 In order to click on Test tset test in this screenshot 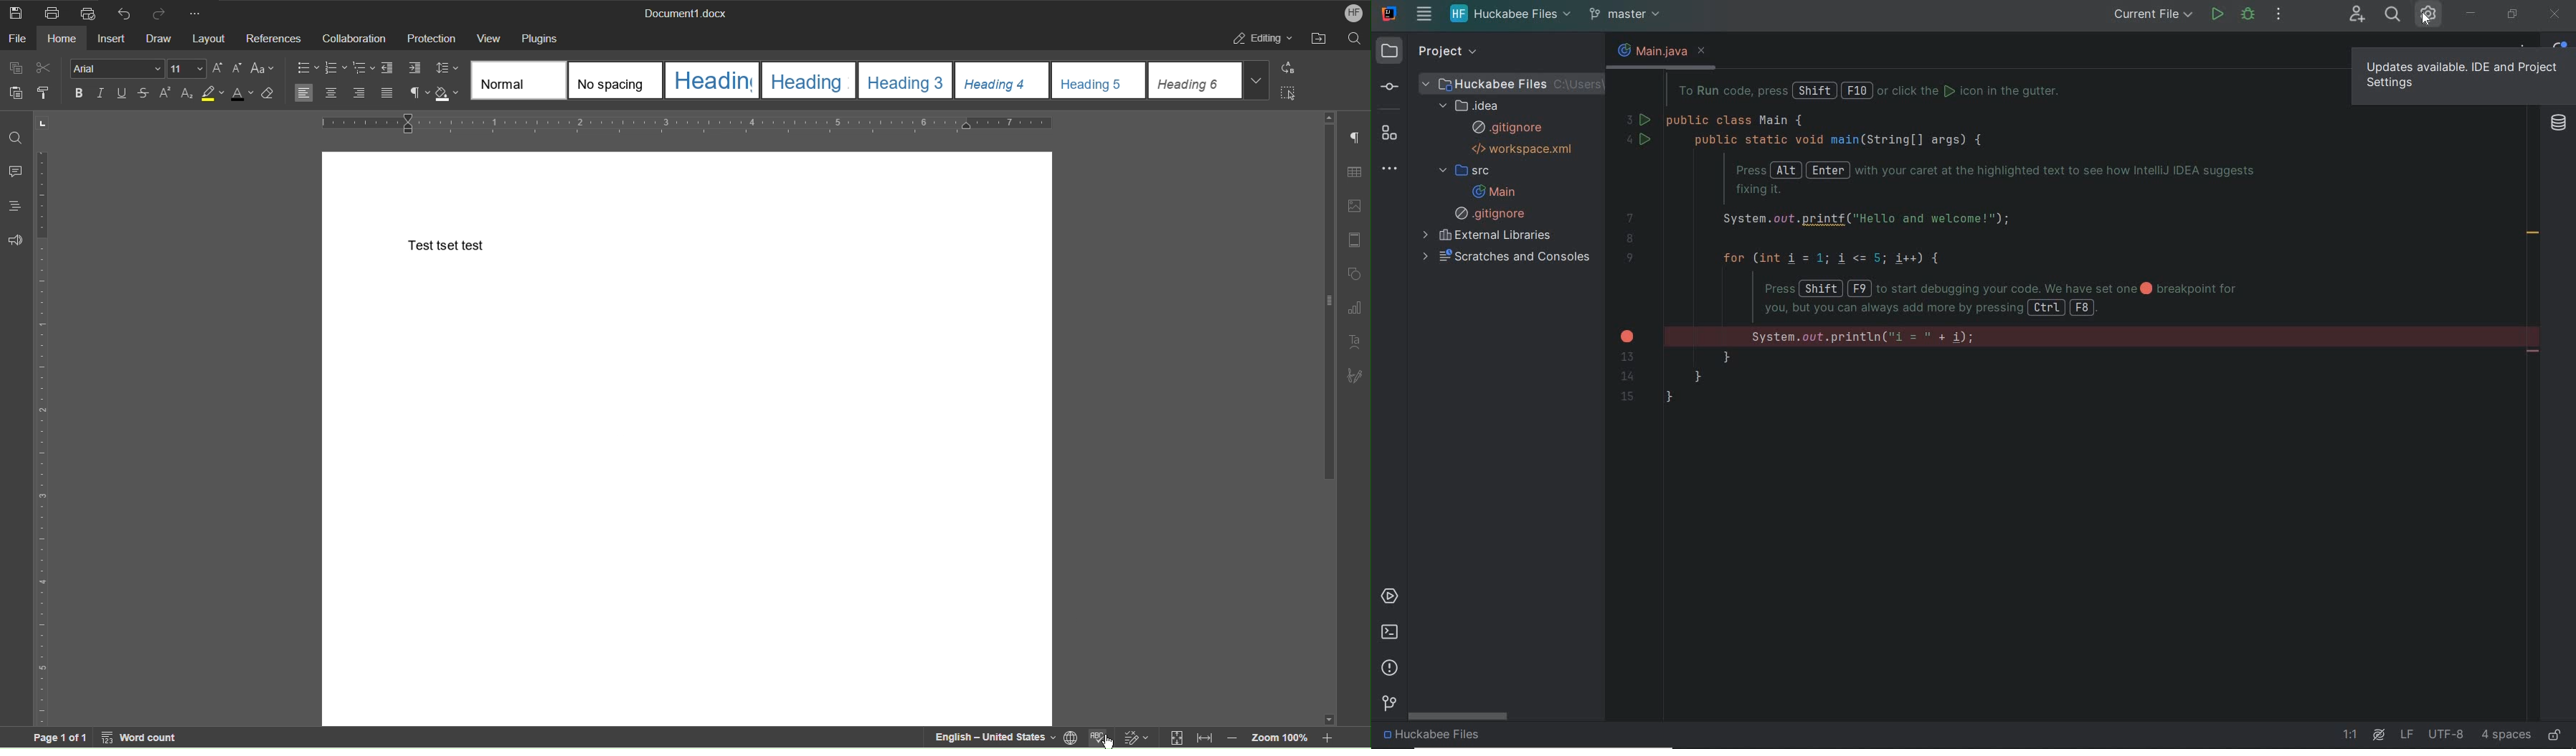, I will do `click(444, 244)`.